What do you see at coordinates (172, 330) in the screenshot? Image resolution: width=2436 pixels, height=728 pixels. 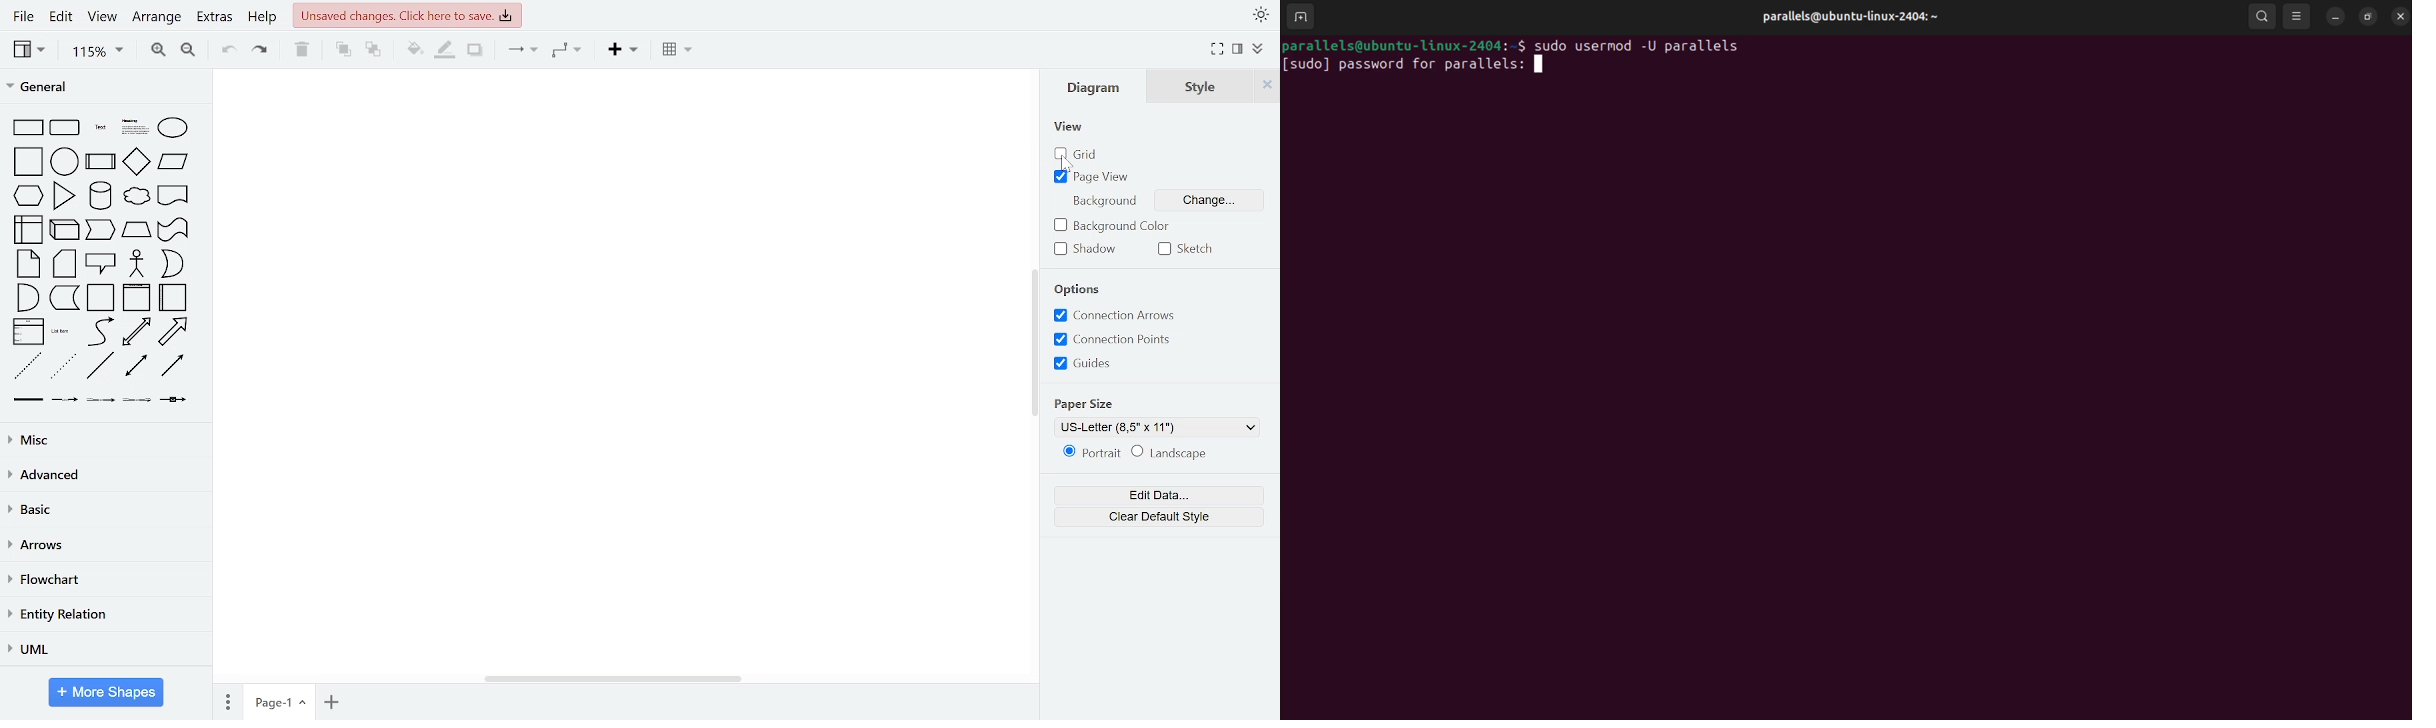 I see `arrow` at bounding box center [172, 330].